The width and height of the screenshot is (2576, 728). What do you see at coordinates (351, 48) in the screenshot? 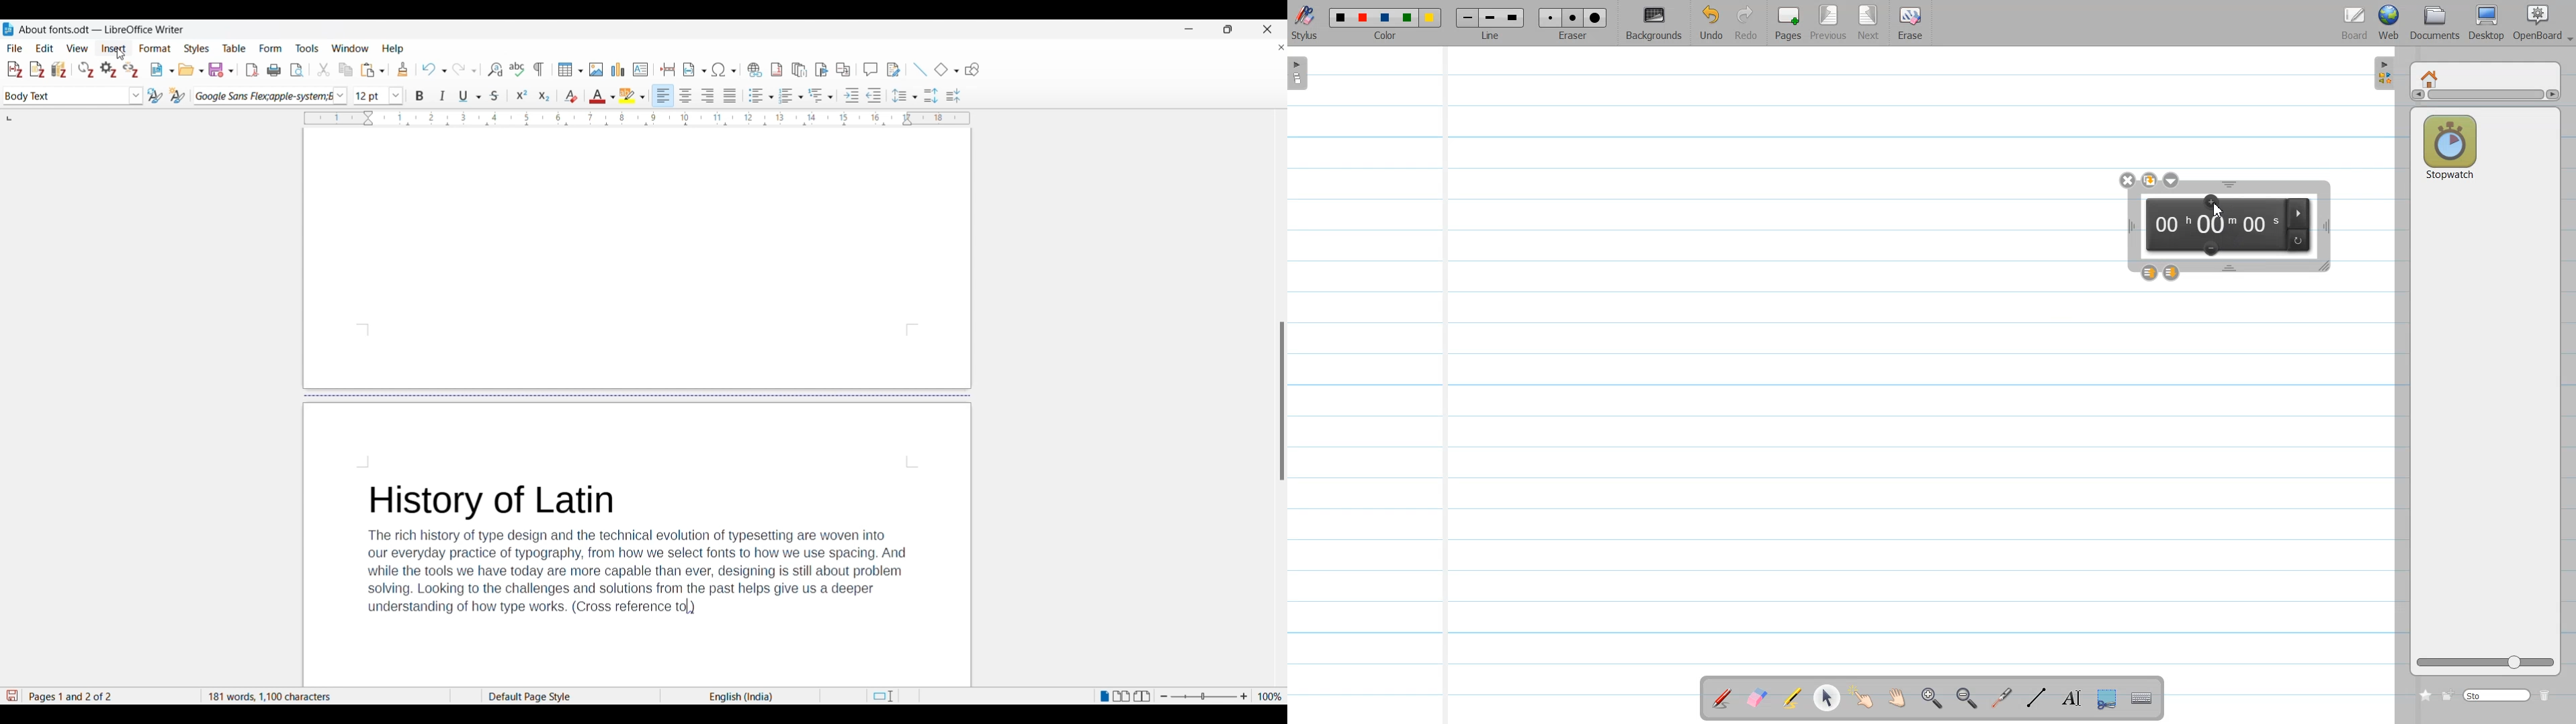
I see `Window menu` at bounding box center [351, 48].